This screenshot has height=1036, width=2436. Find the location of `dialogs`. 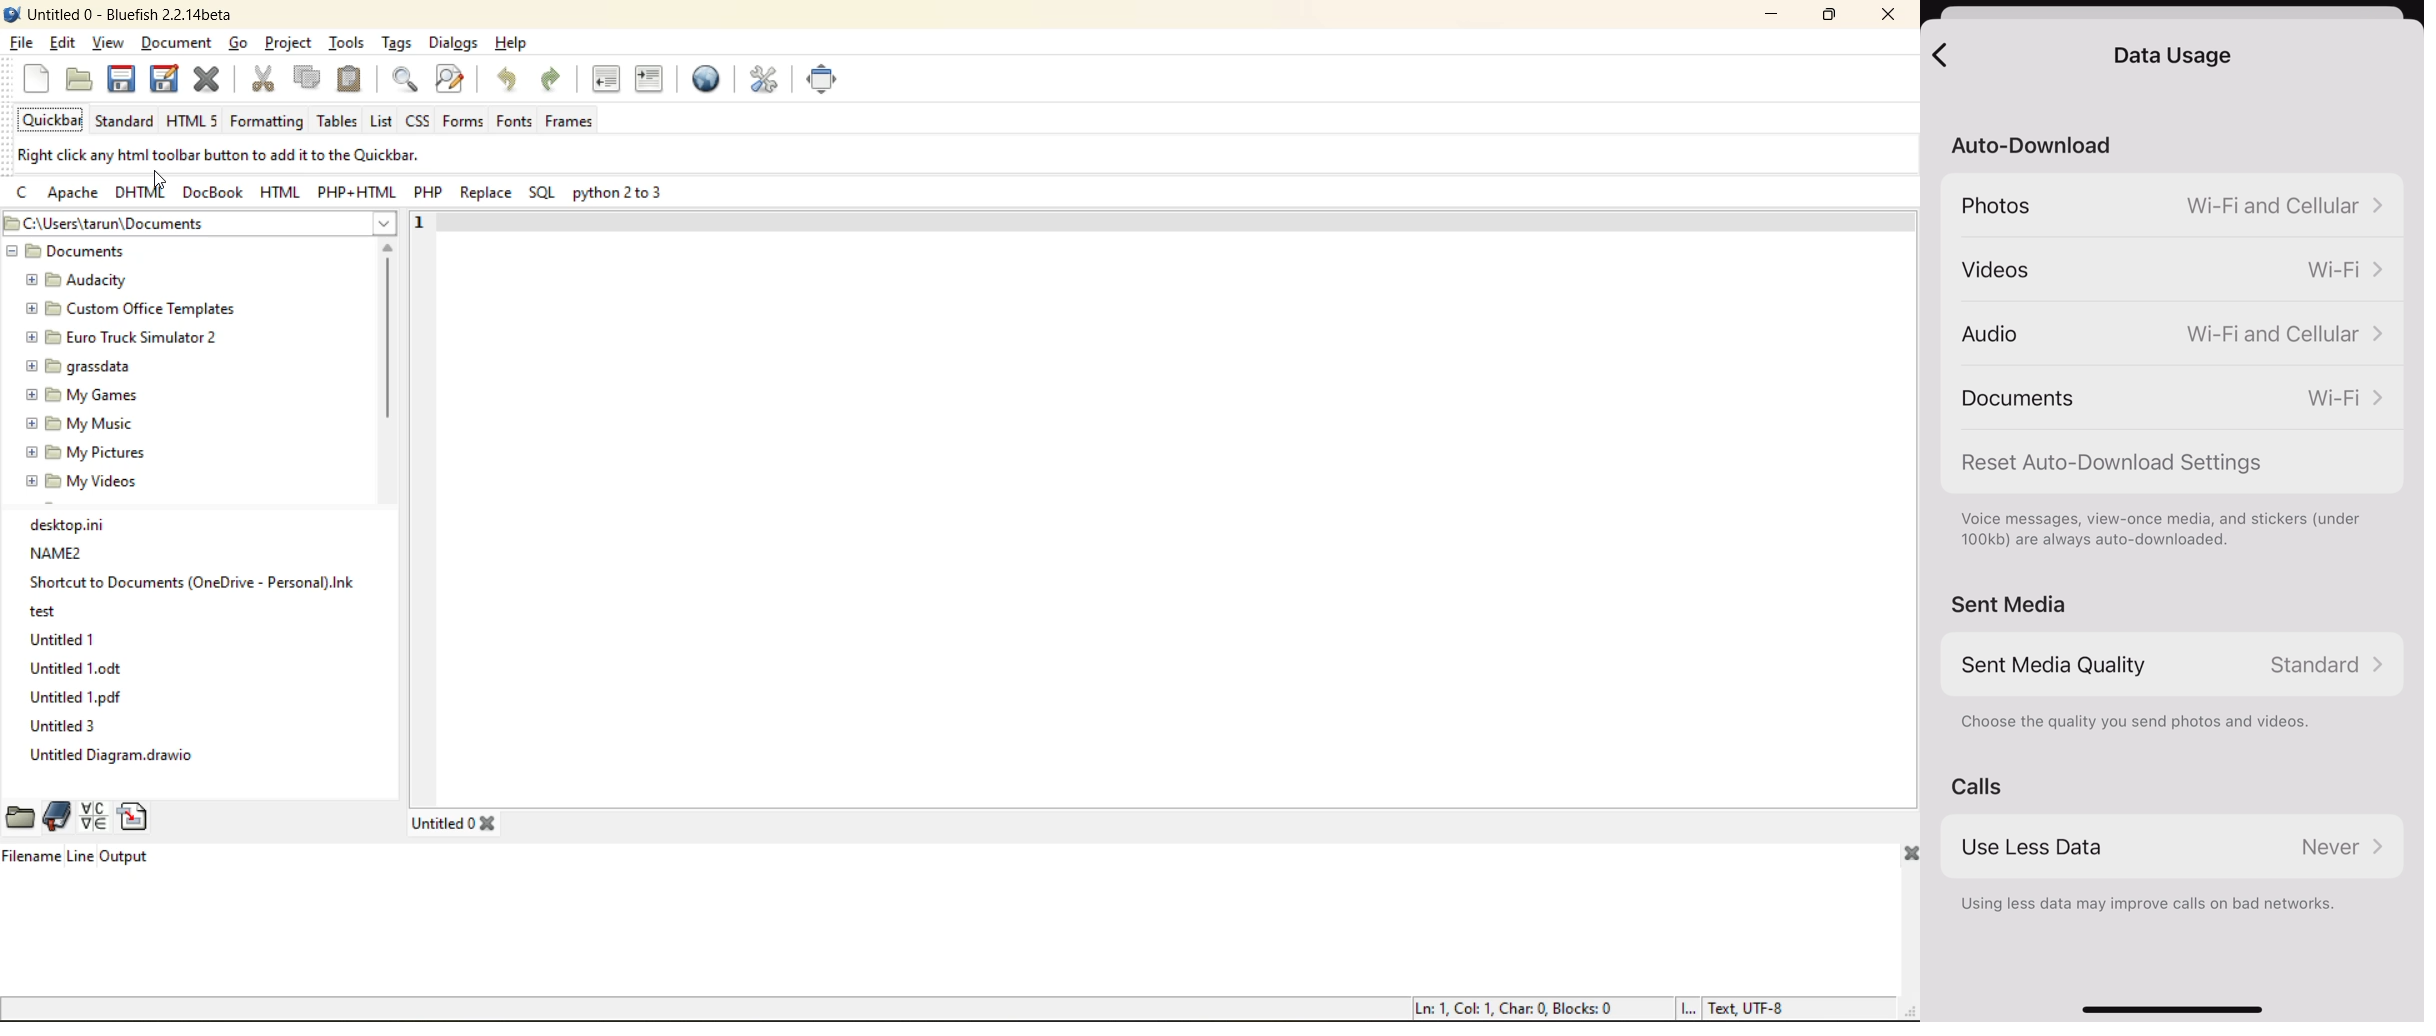

dialogs is located at coordinates (450, 42).